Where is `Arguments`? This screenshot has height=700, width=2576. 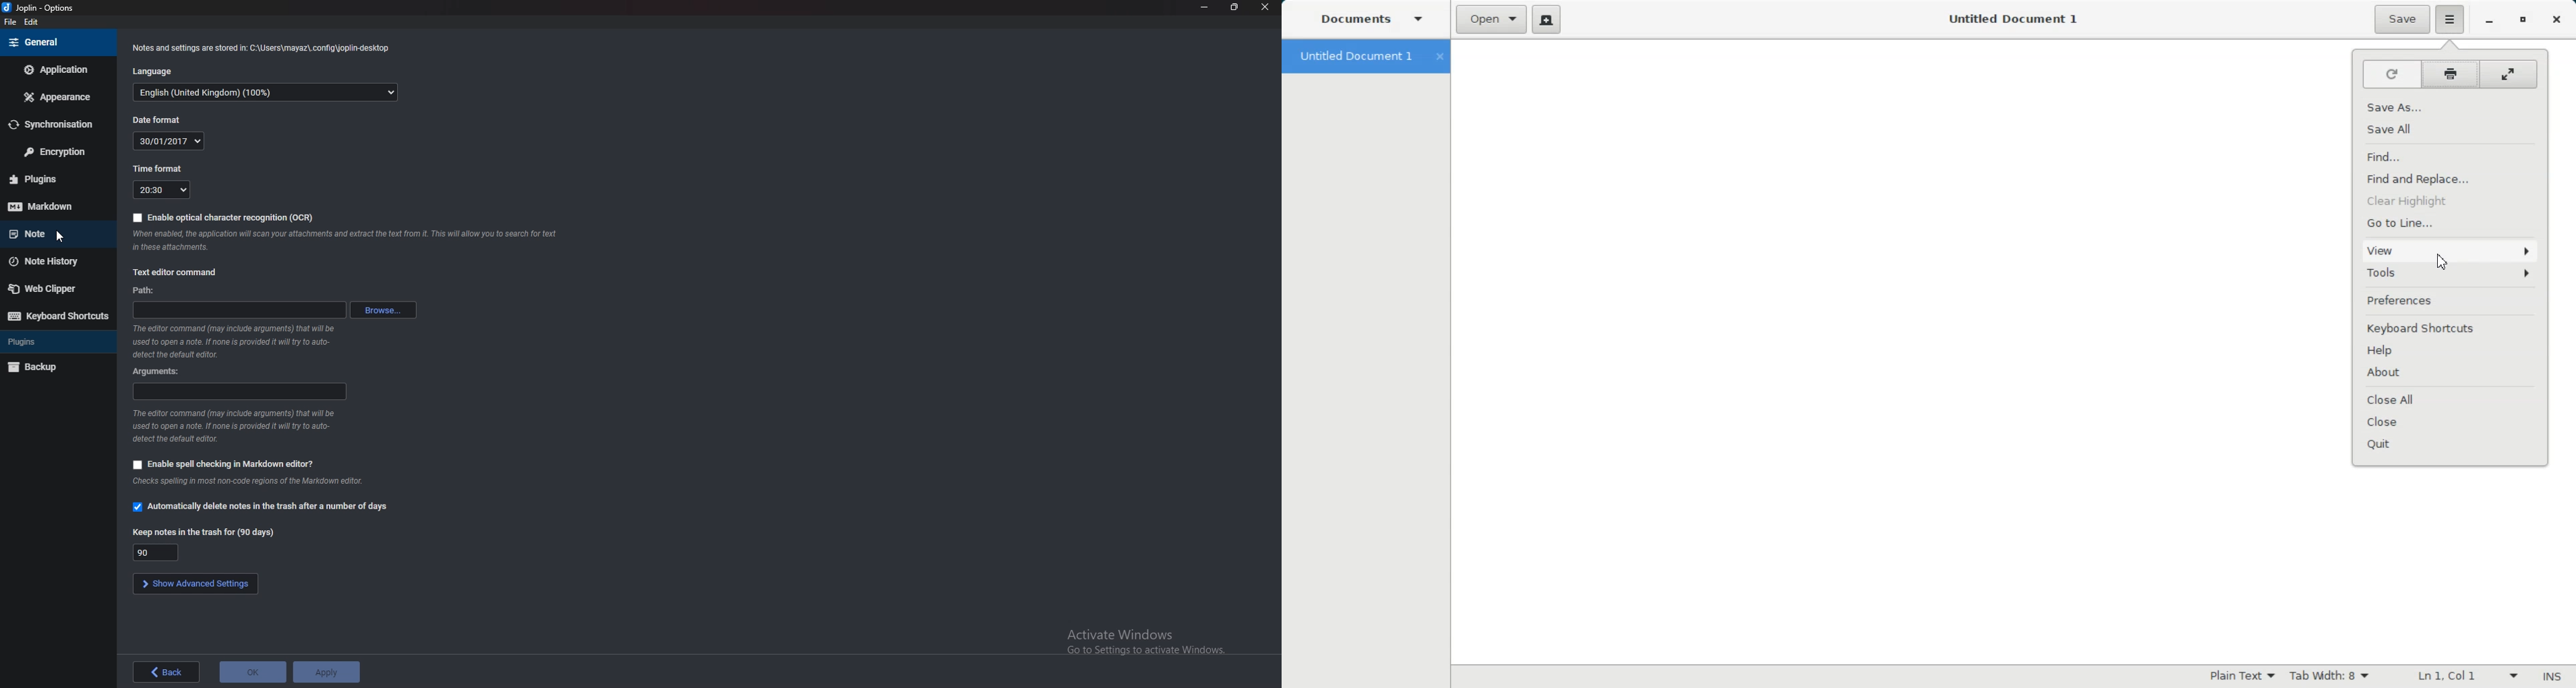
Arguments is located at coordinates (167, 372).